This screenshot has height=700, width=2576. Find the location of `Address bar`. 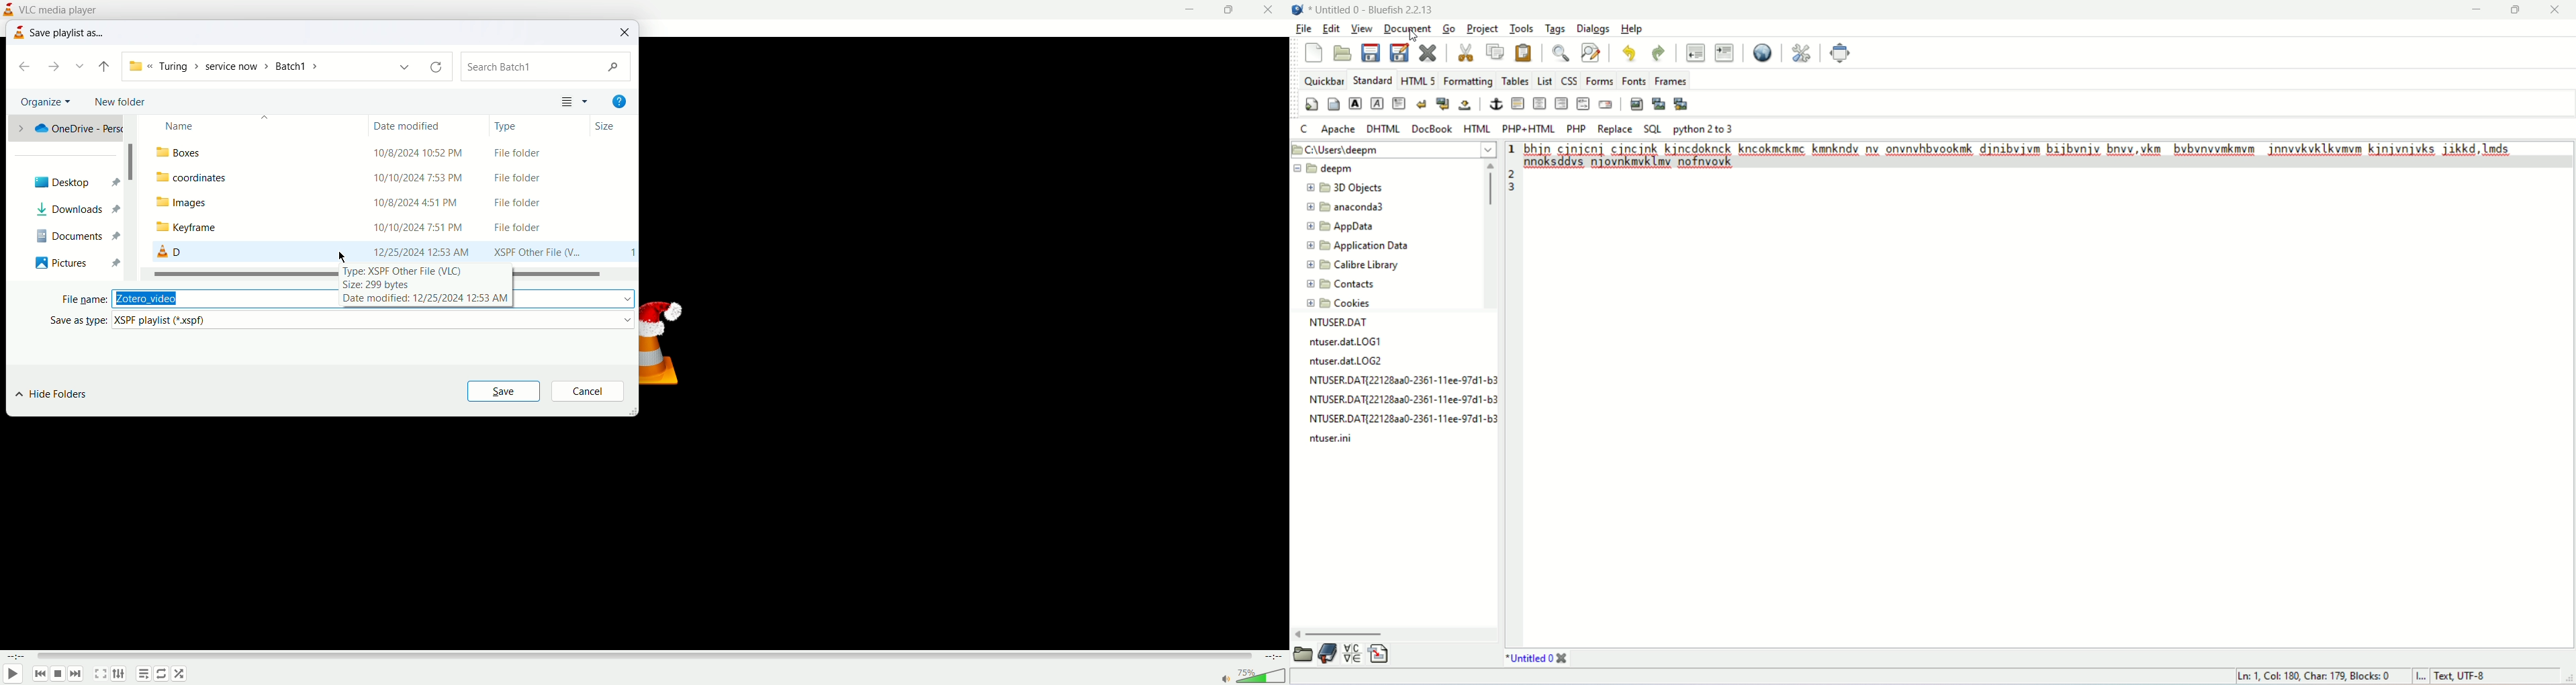

Address bar is located at coordinates (285, 66).